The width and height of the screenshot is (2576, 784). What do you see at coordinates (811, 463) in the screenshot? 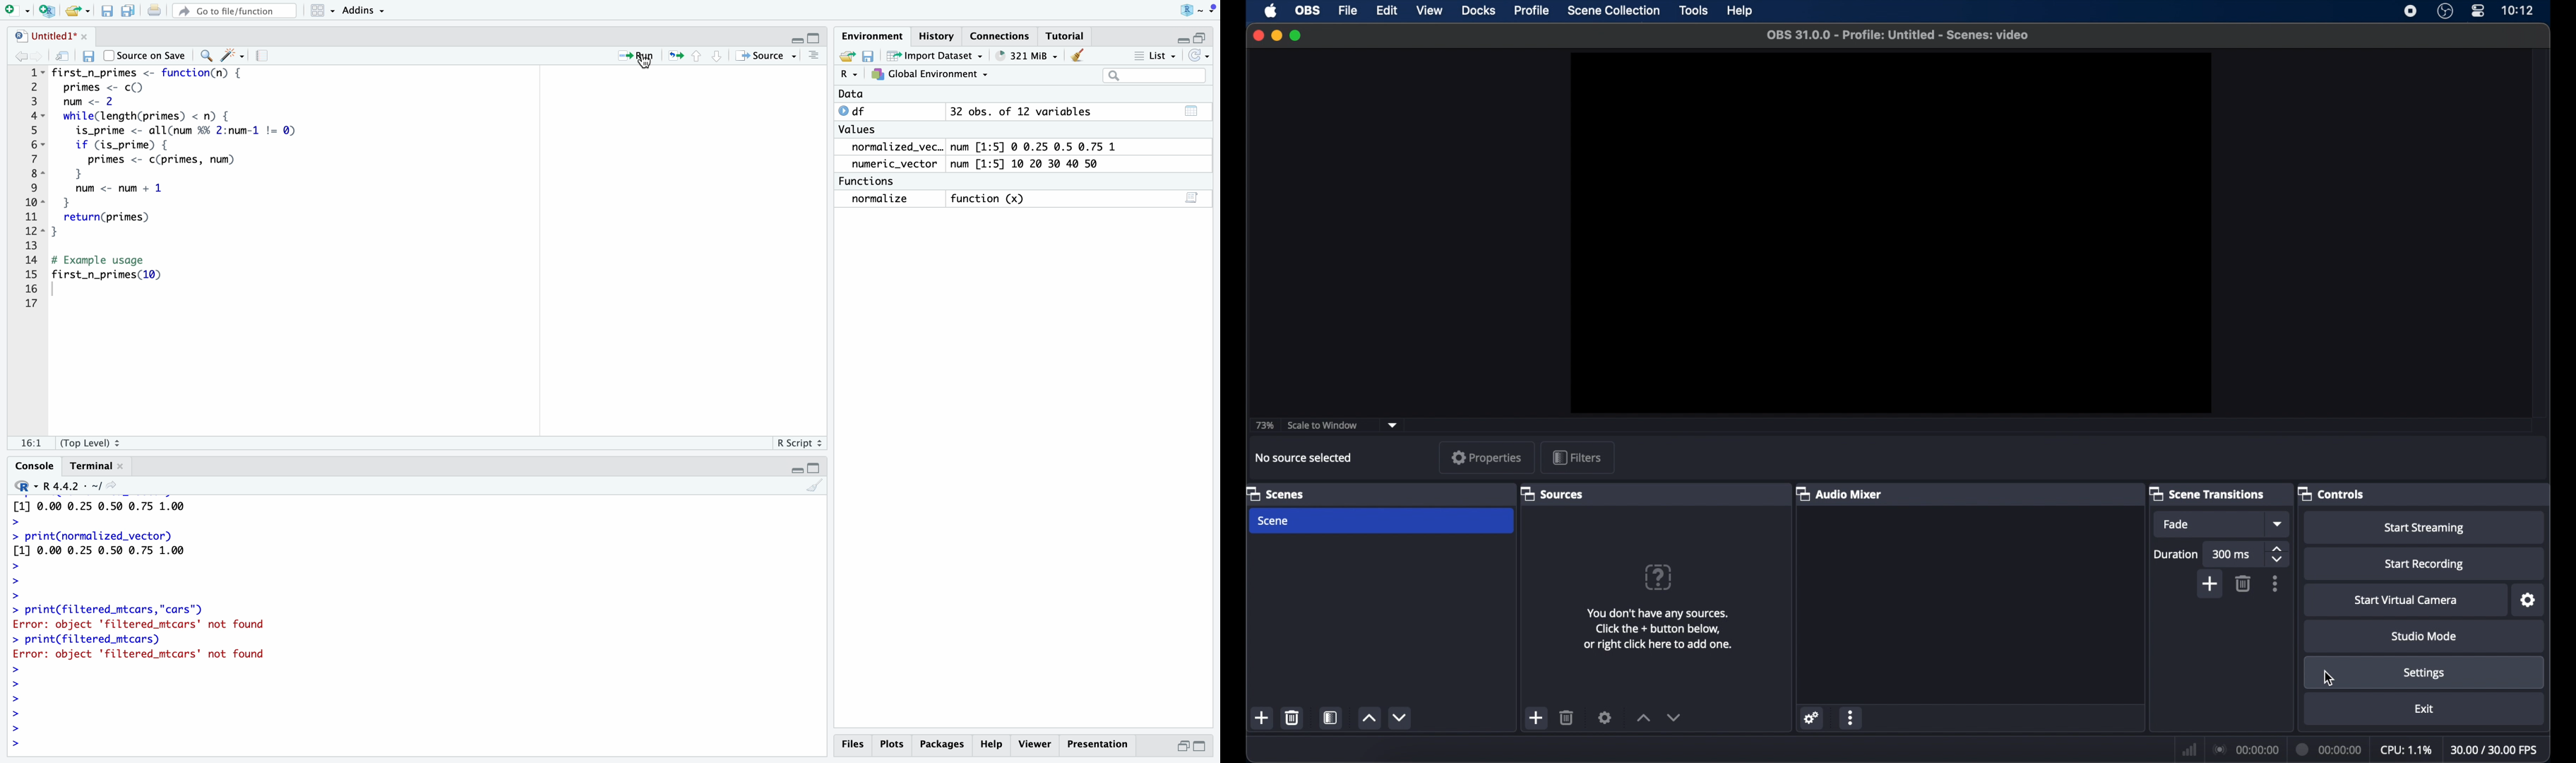
I see `minimize/maximize` at bounding box center [811, 463].